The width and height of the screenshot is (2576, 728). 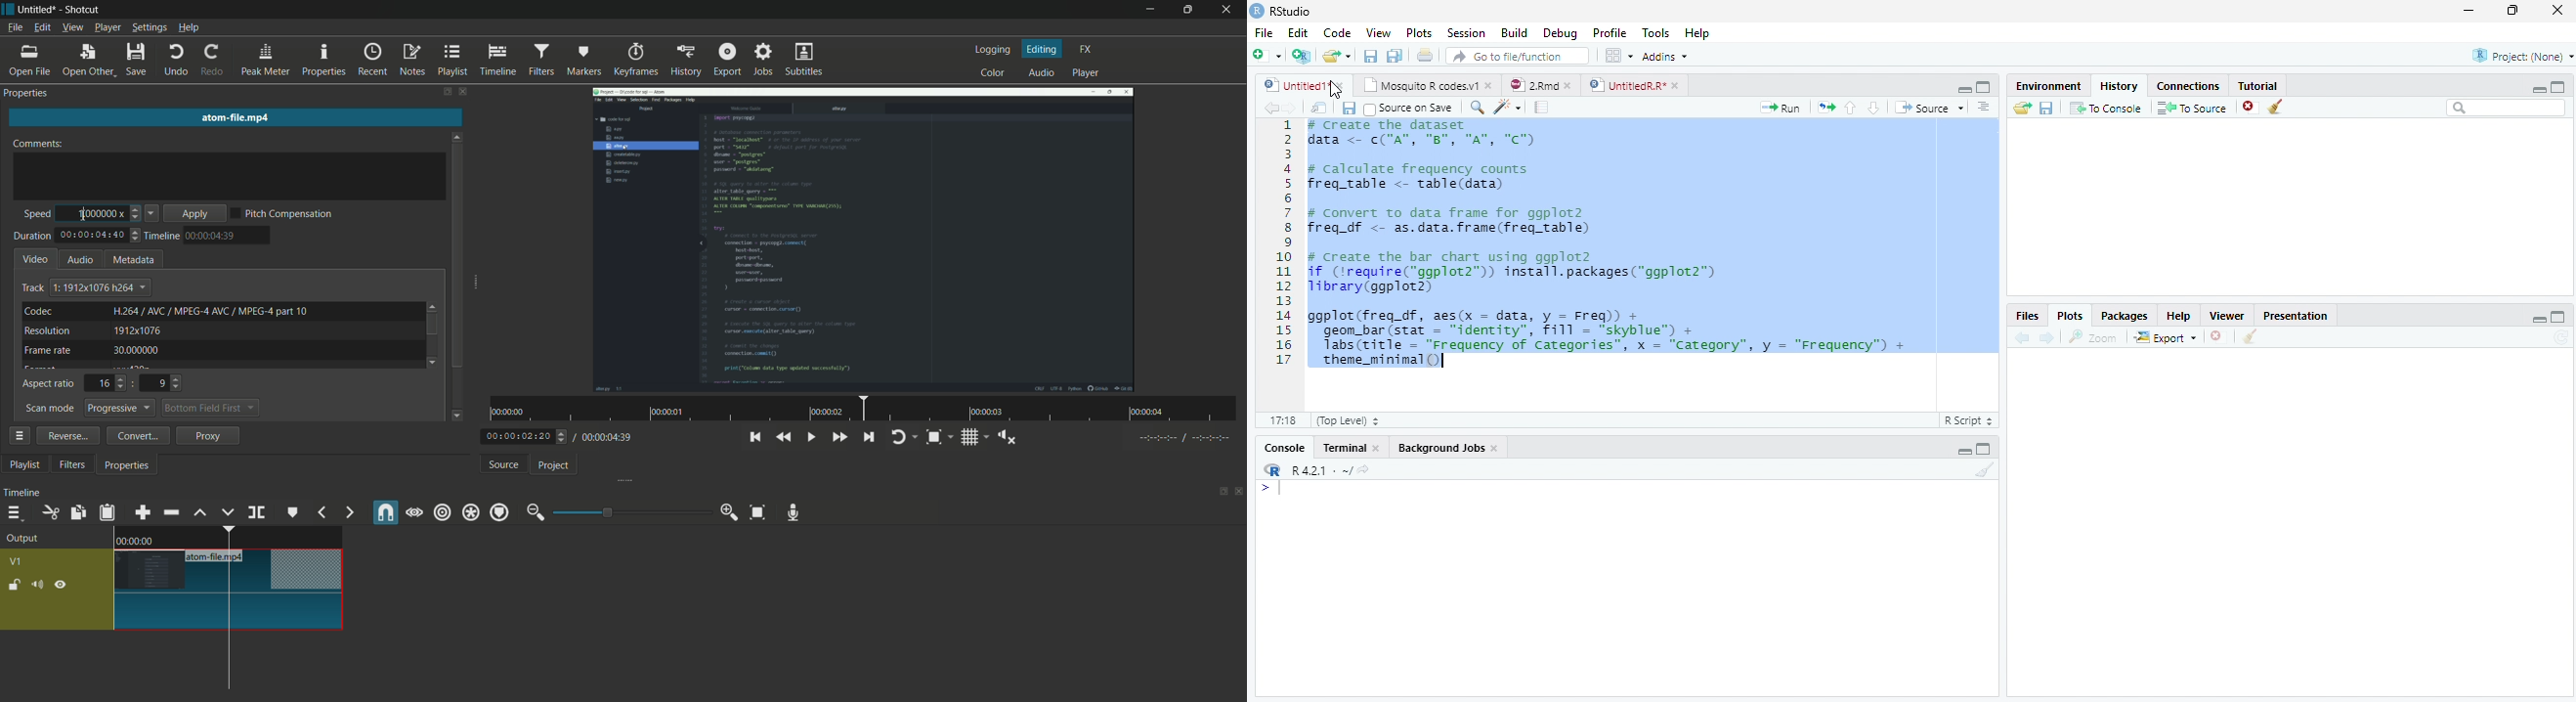 What do you see at coordinates (1667, 57) in the screenshot?
I see `Addins` at bounding box center [1667, 57].